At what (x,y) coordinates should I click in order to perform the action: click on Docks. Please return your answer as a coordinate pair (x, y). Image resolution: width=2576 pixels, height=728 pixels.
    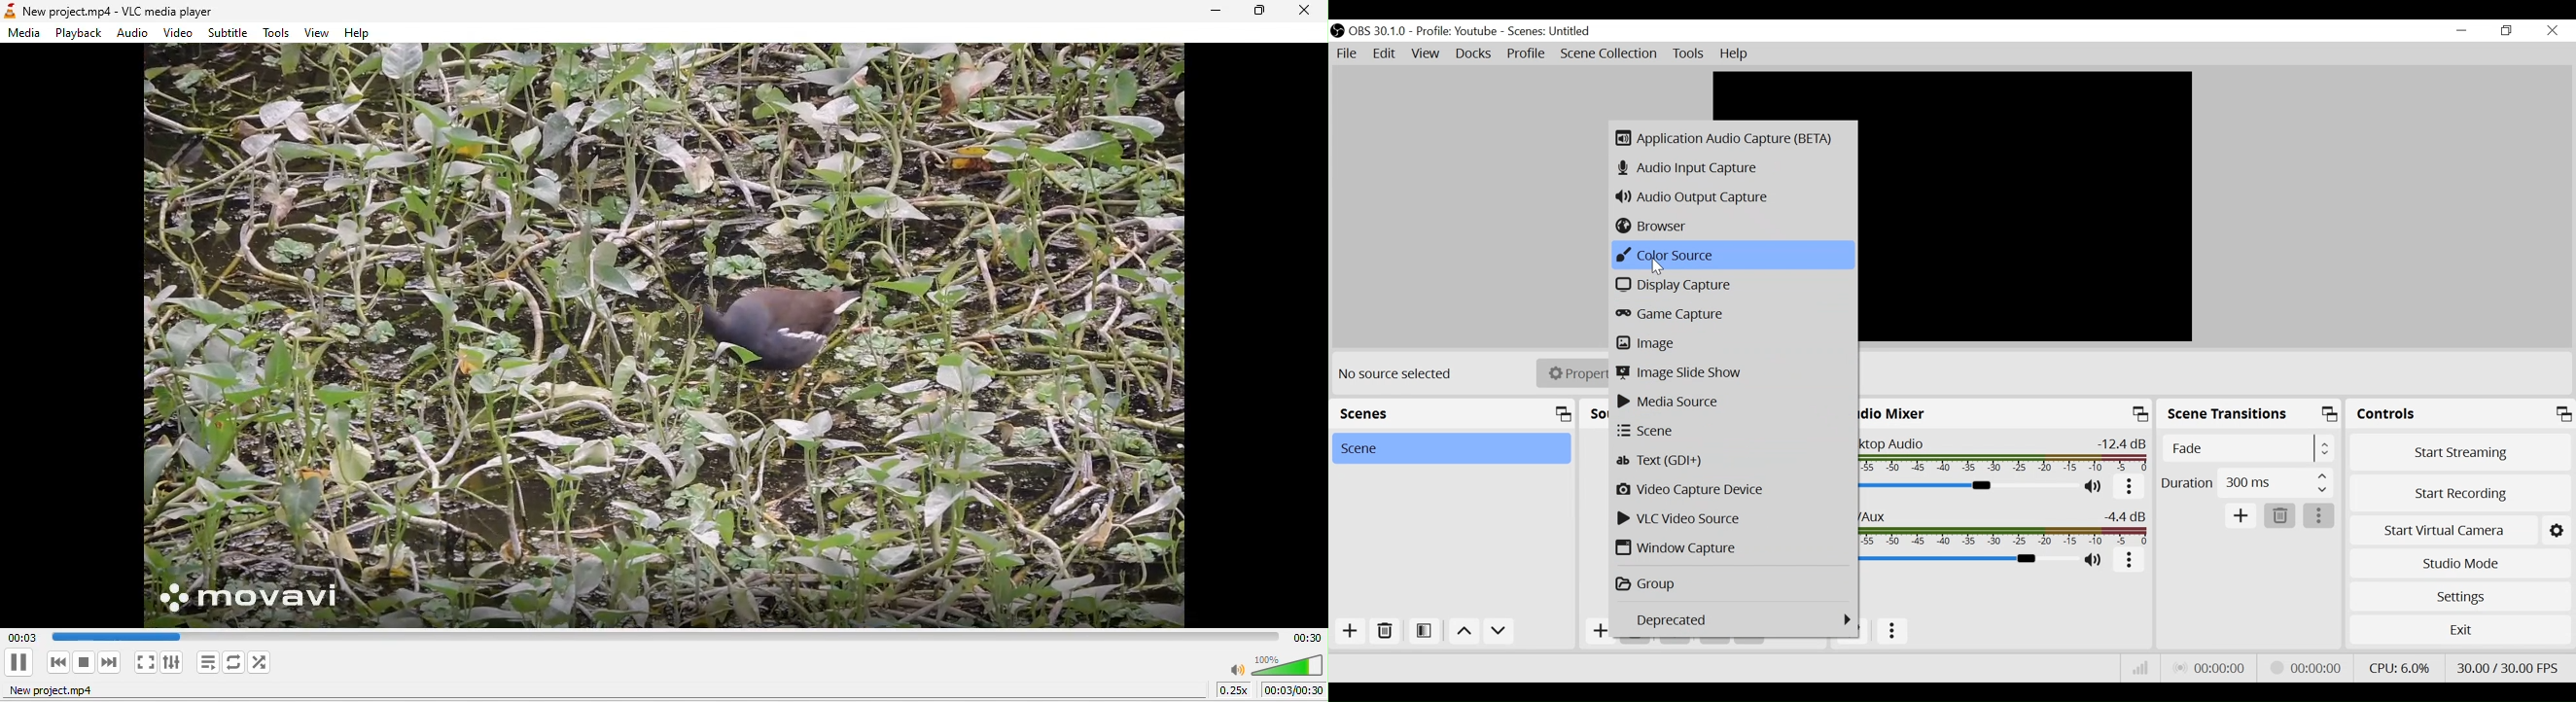
    Looking at the image, I should click on (1475, 54).